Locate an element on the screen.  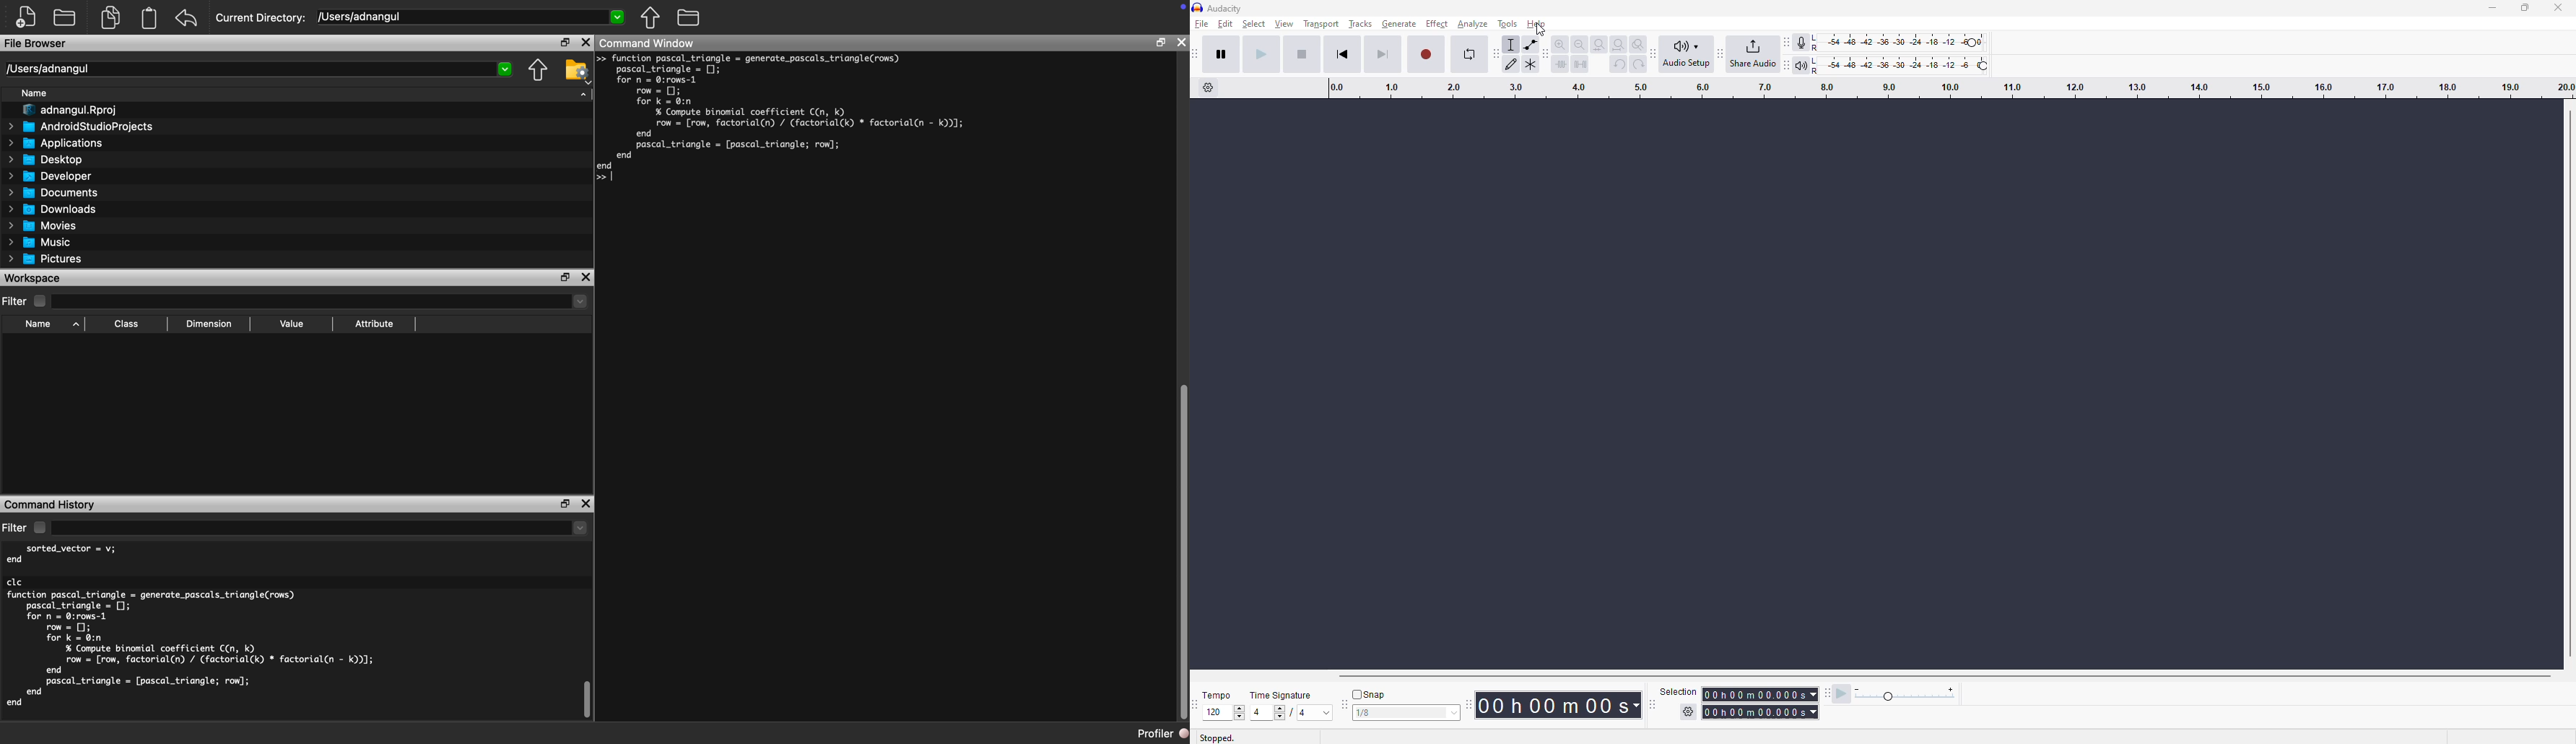
click and drag to define a looping region is located at coordinates (1943, 93).